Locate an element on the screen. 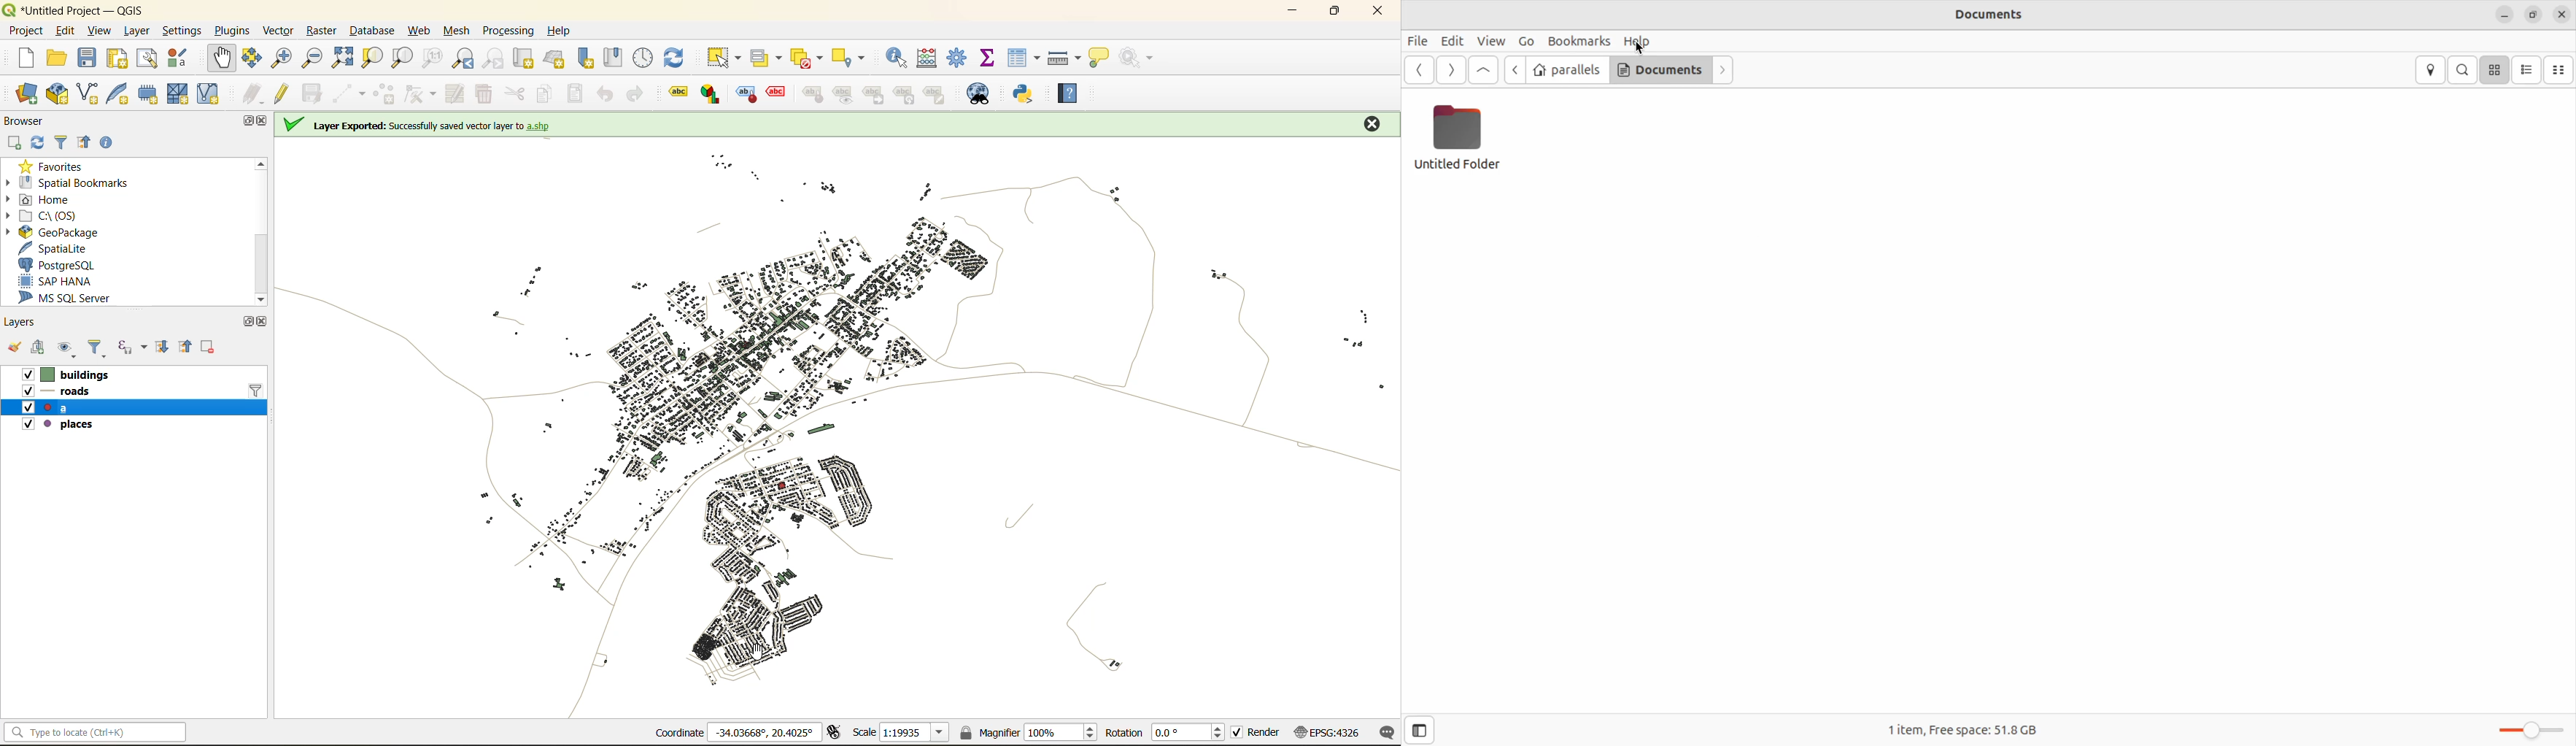  add polygon is located at coordinates (385, 94).